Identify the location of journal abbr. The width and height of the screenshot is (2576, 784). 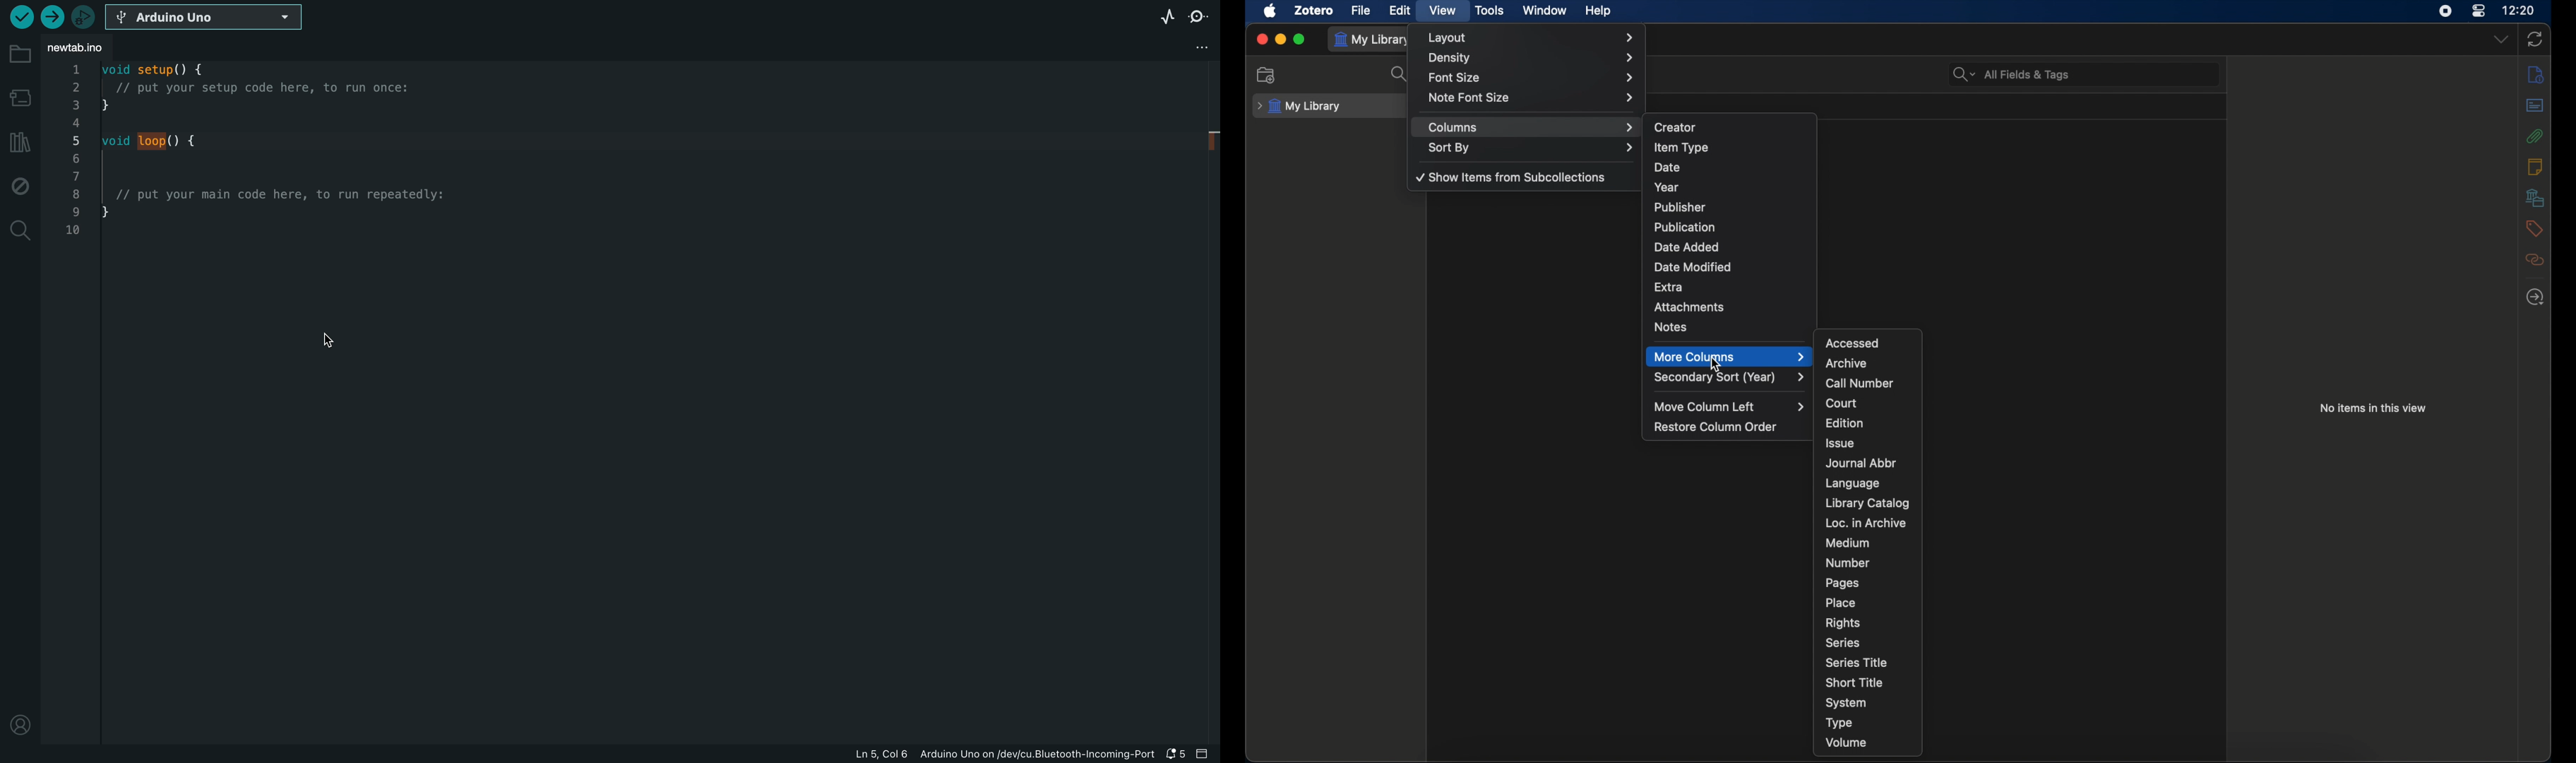
(1861, 463).